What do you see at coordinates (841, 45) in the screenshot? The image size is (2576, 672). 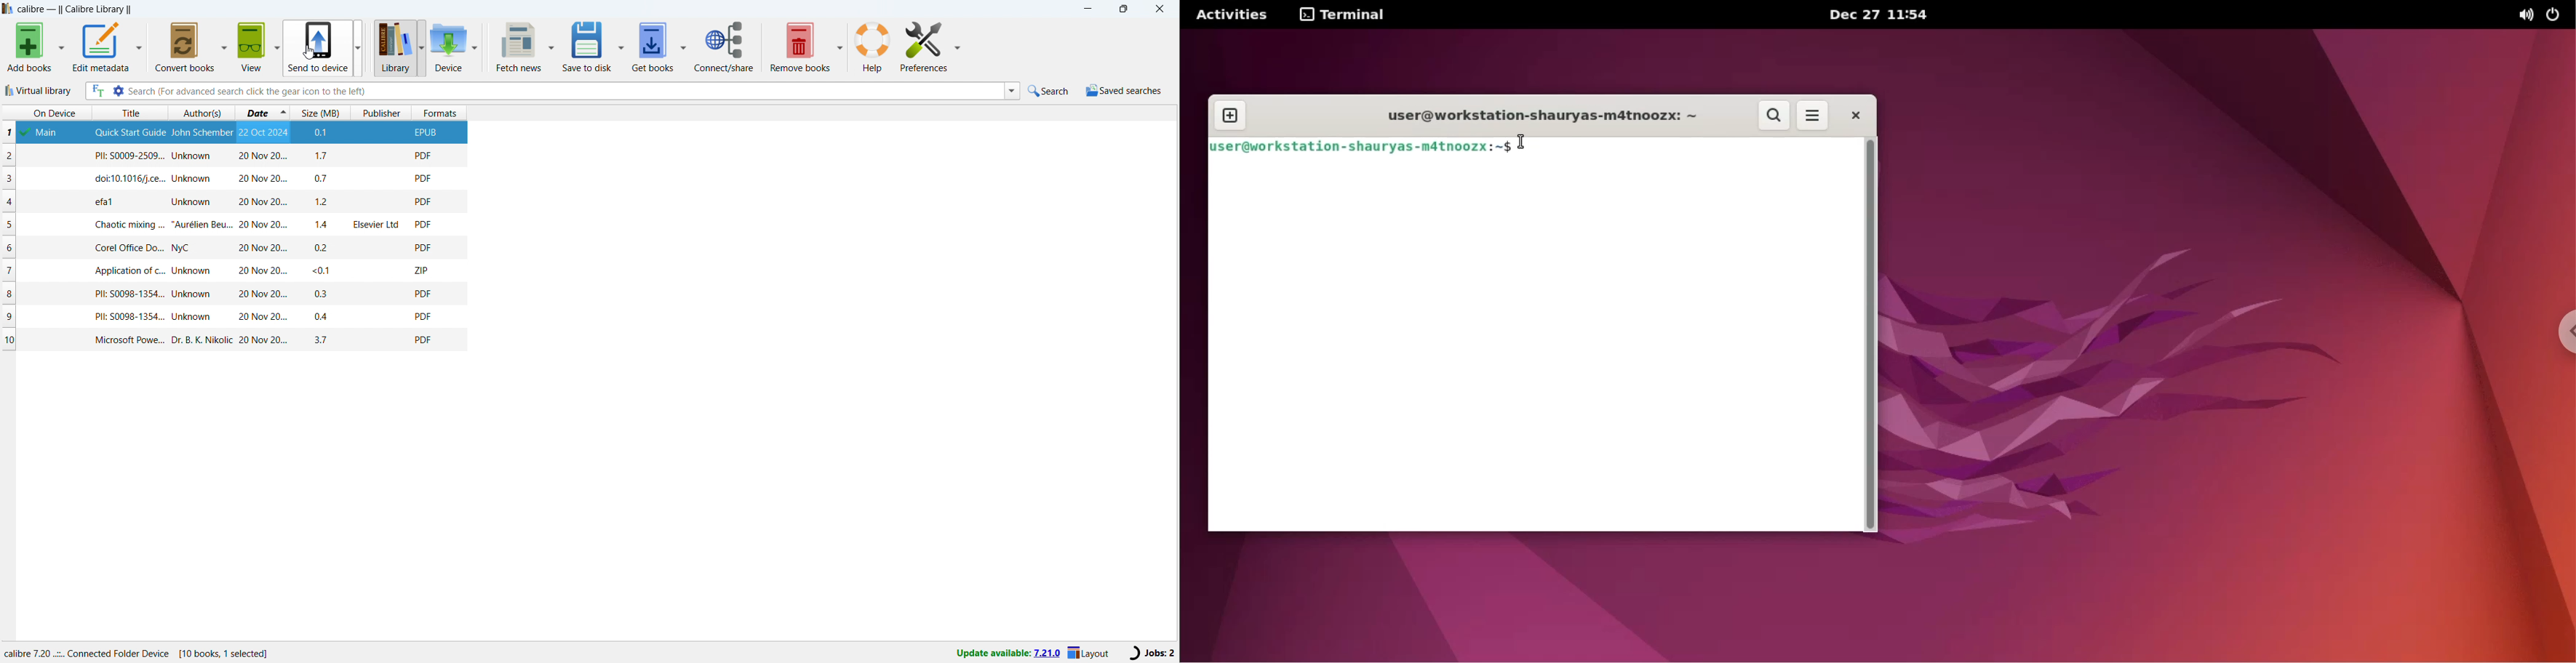 I see `remove books options` at bounding box center [841, 45].